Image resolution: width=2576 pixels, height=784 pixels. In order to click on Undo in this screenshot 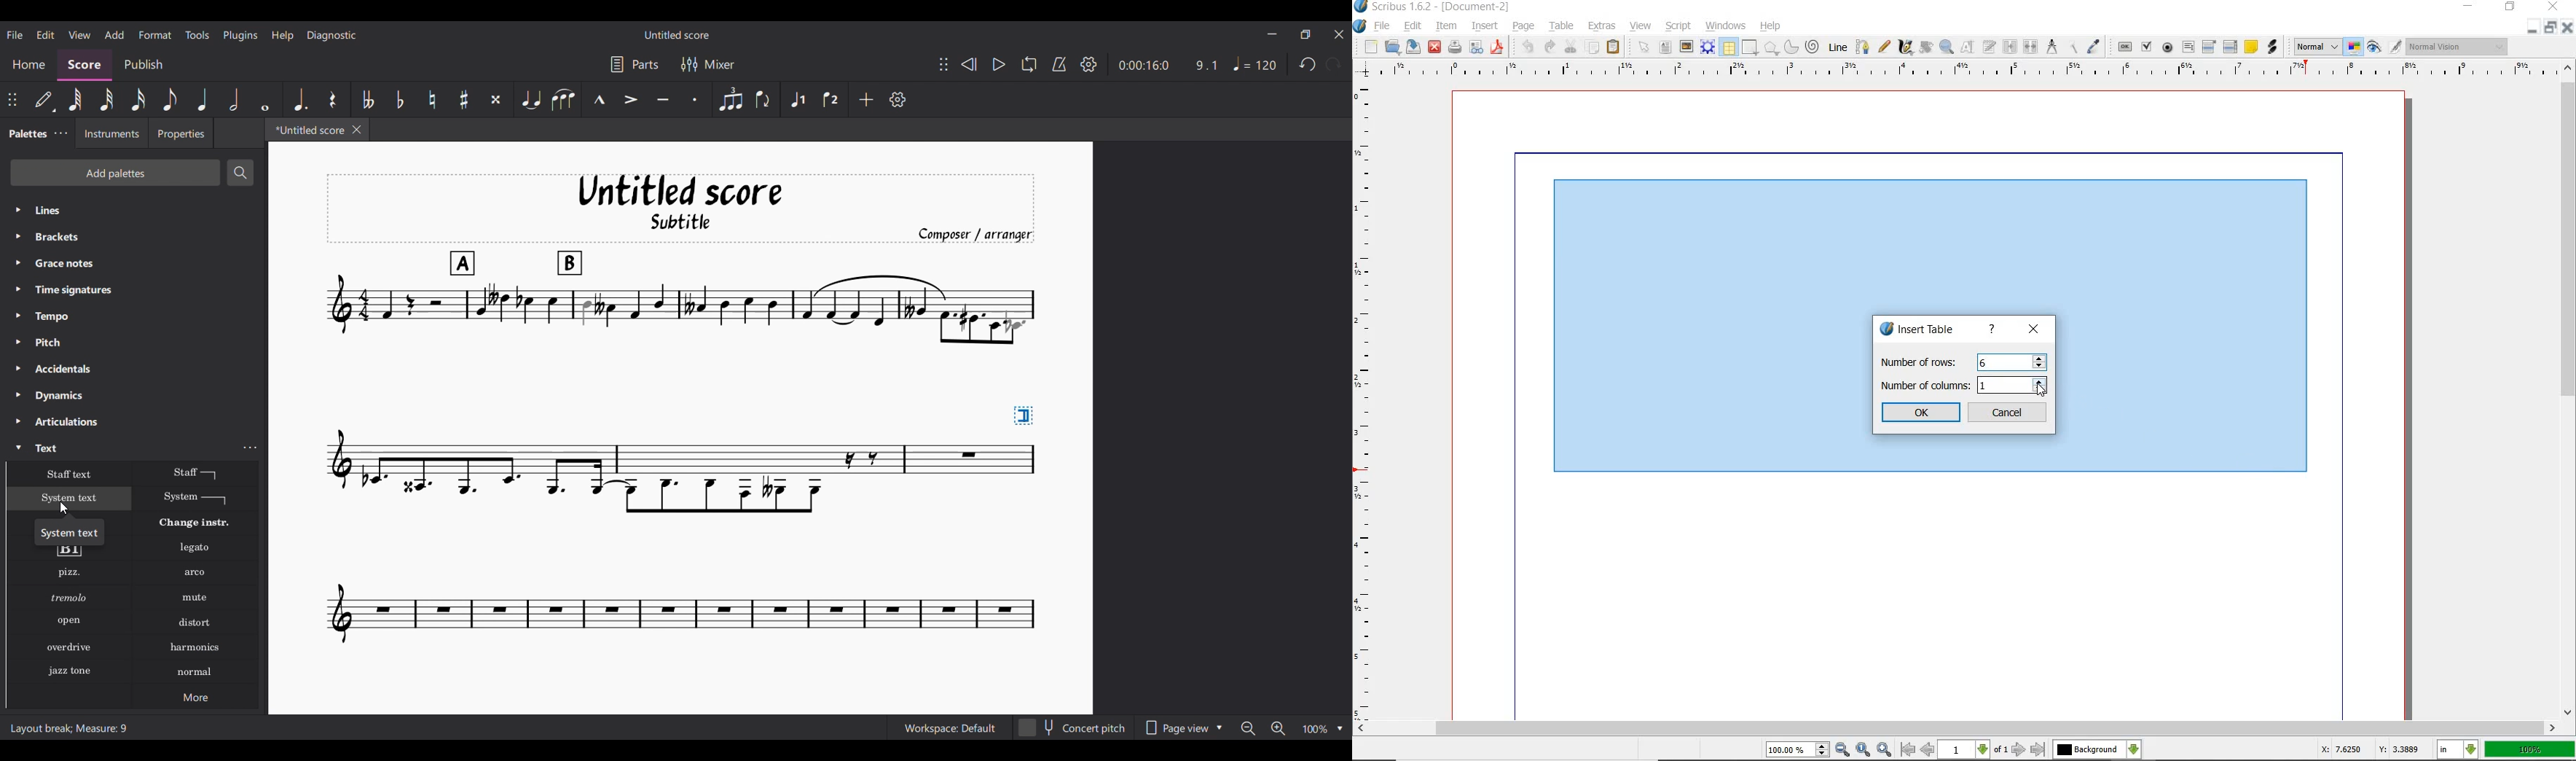, I will do `click(1308, 63)`.